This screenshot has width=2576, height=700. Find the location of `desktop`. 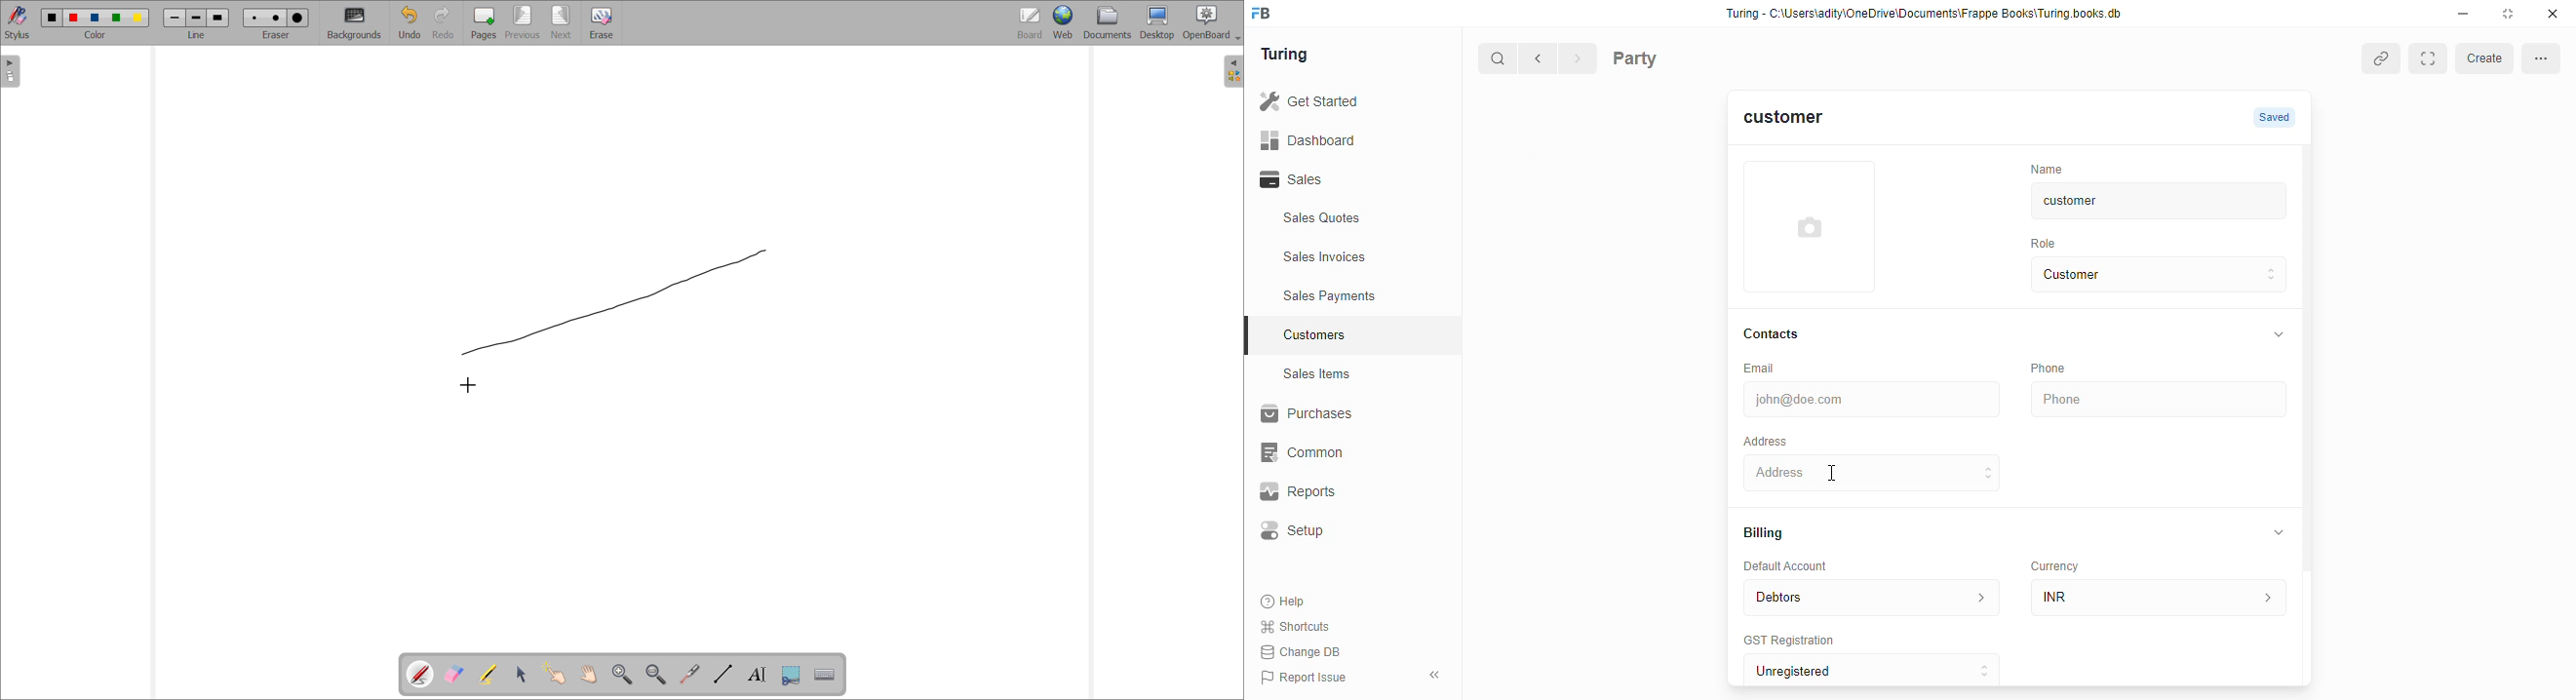

desktop is located at coordinates (1157, 23).